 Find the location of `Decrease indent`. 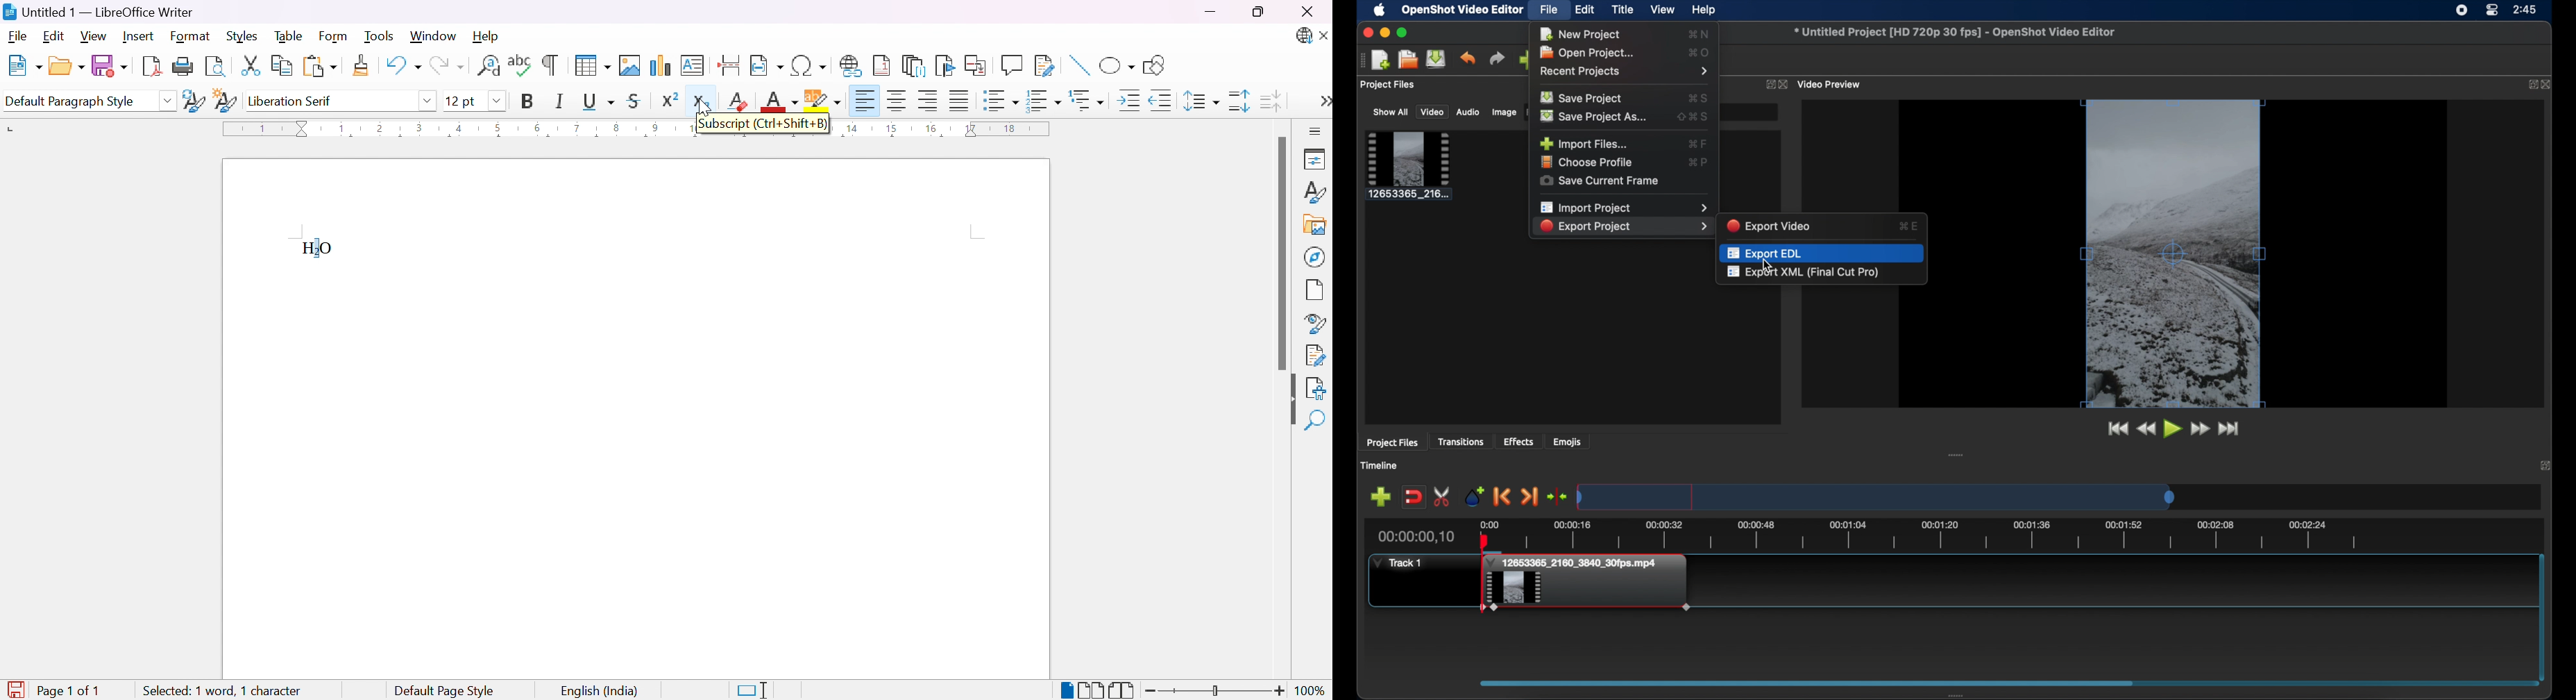

Decrease indent is located at coordinates (1162, 103).